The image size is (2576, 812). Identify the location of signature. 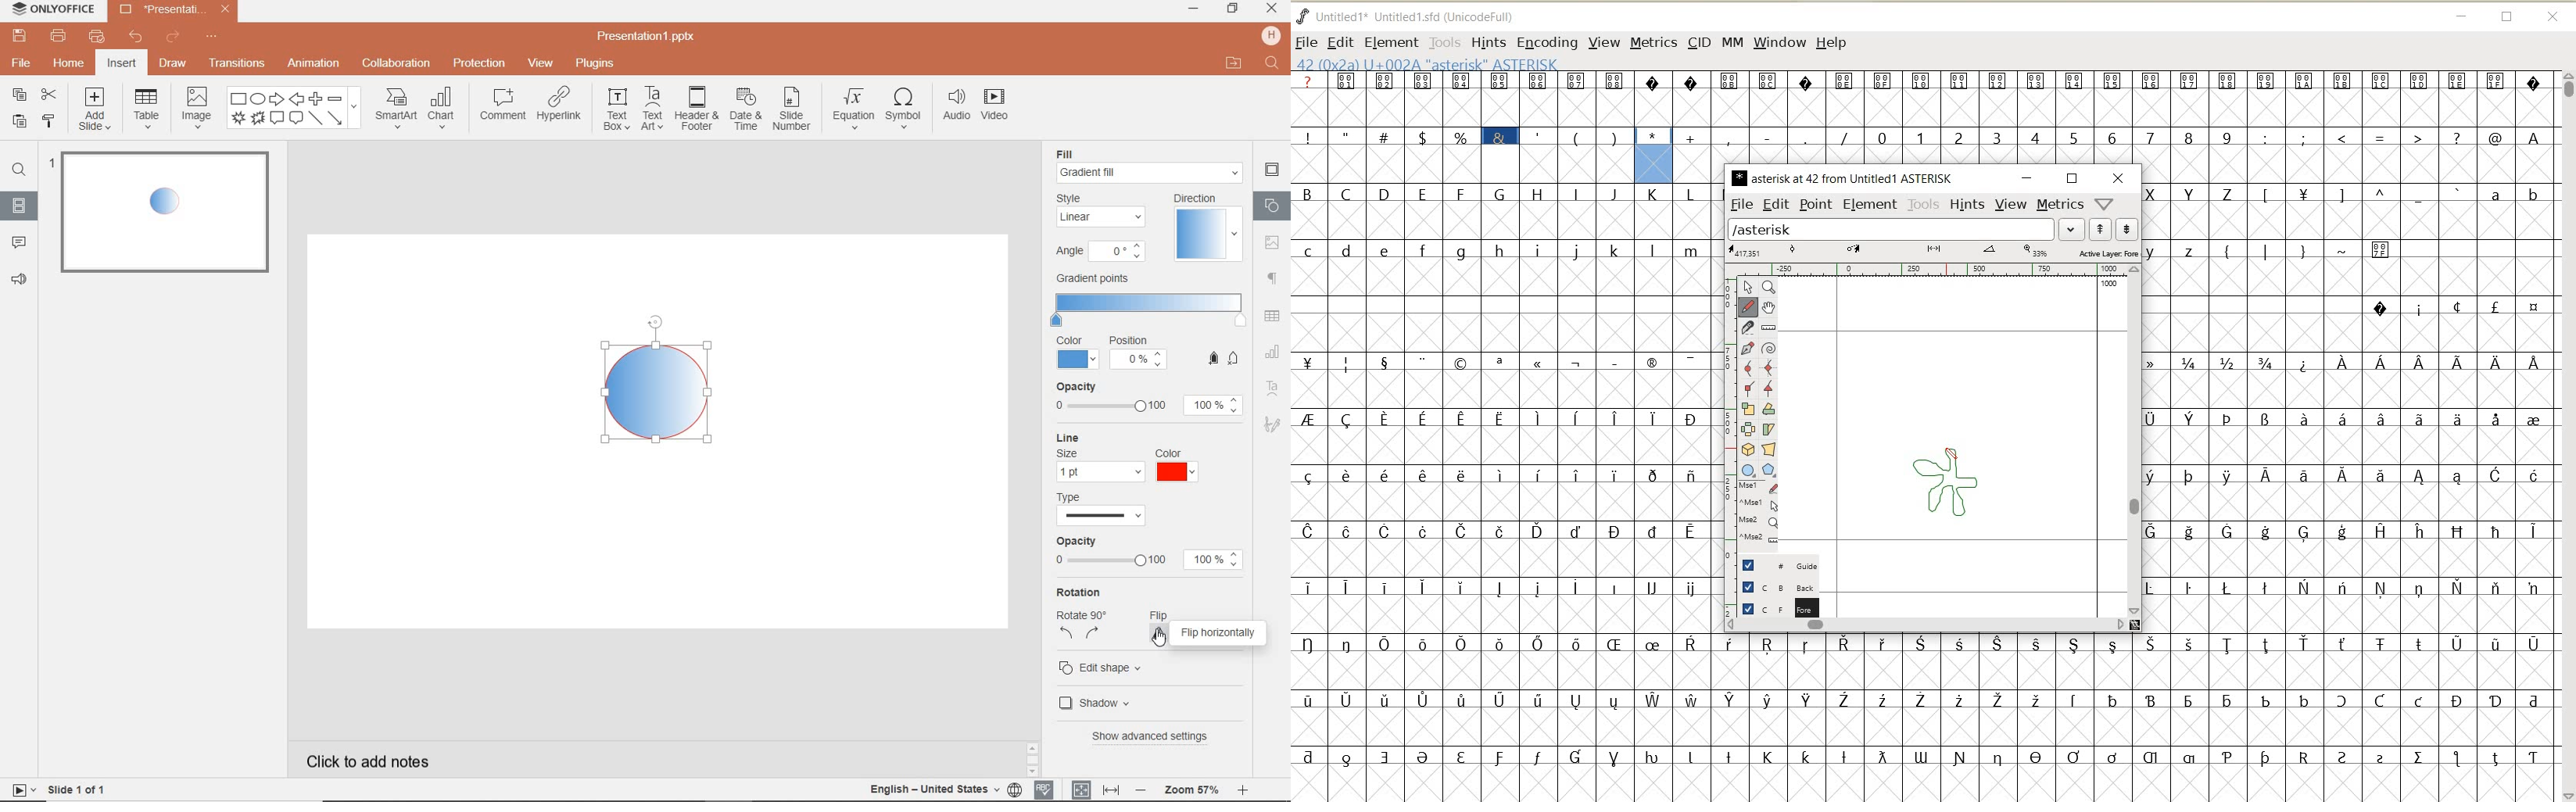
(1275, 425).